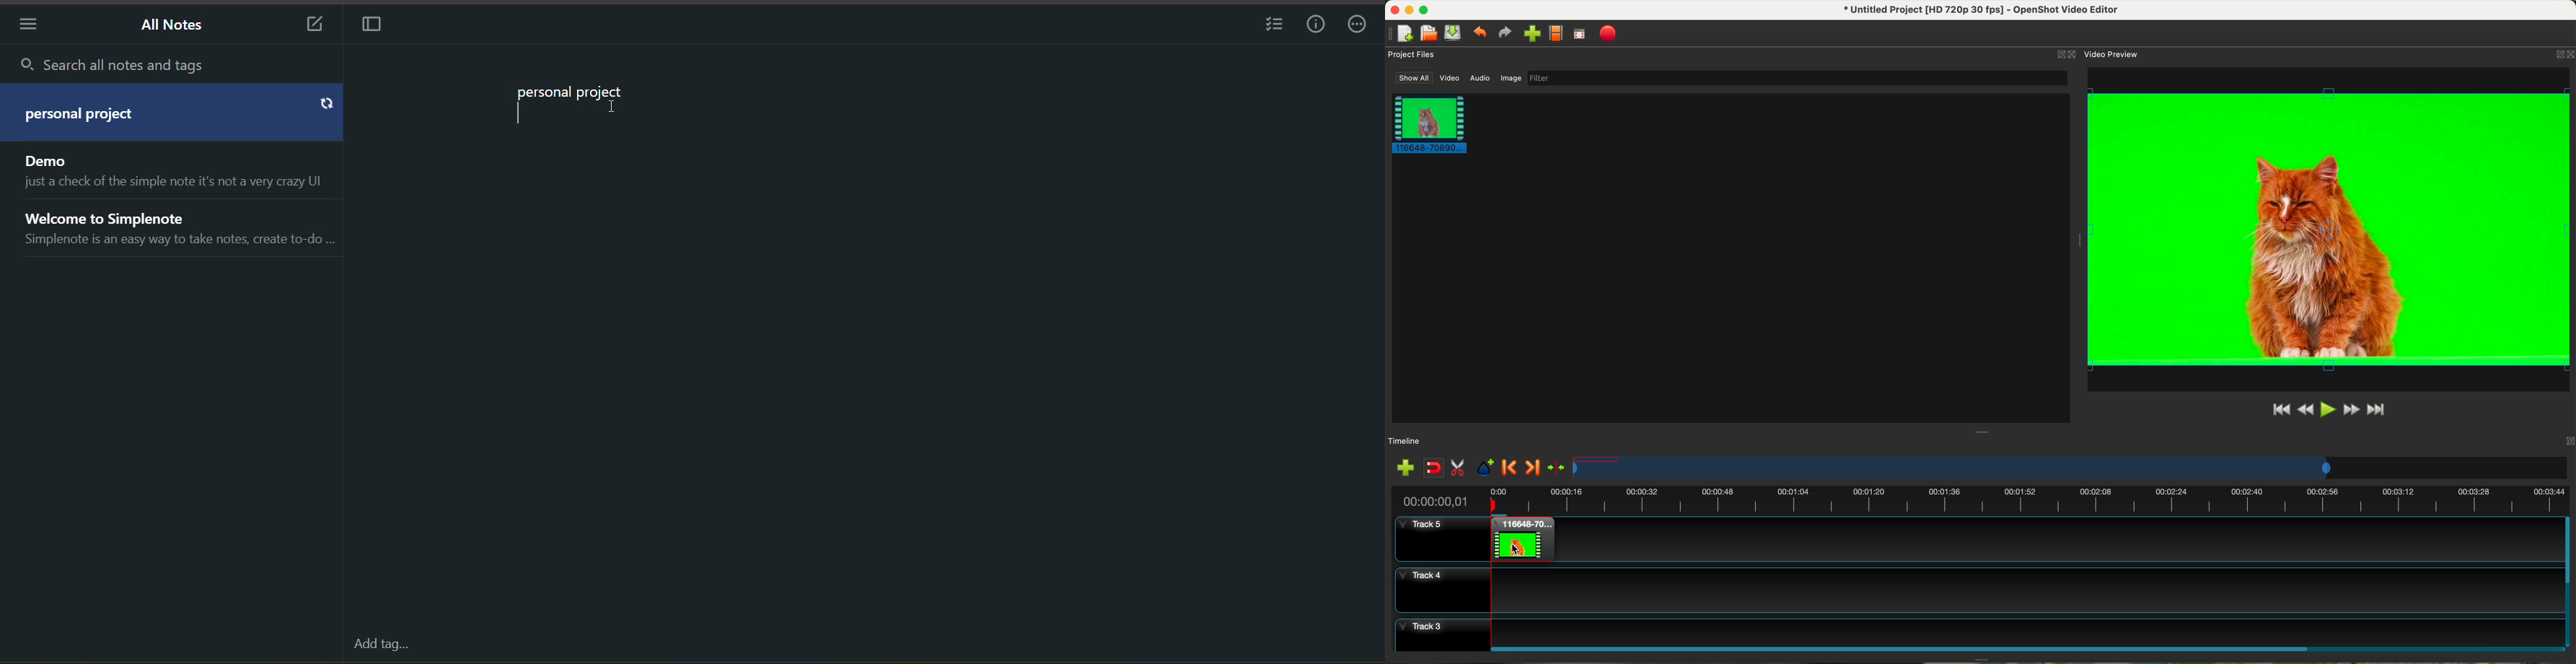 This screenshot has width=2576, height=672. I want to click on undo, so click(1479, 31).